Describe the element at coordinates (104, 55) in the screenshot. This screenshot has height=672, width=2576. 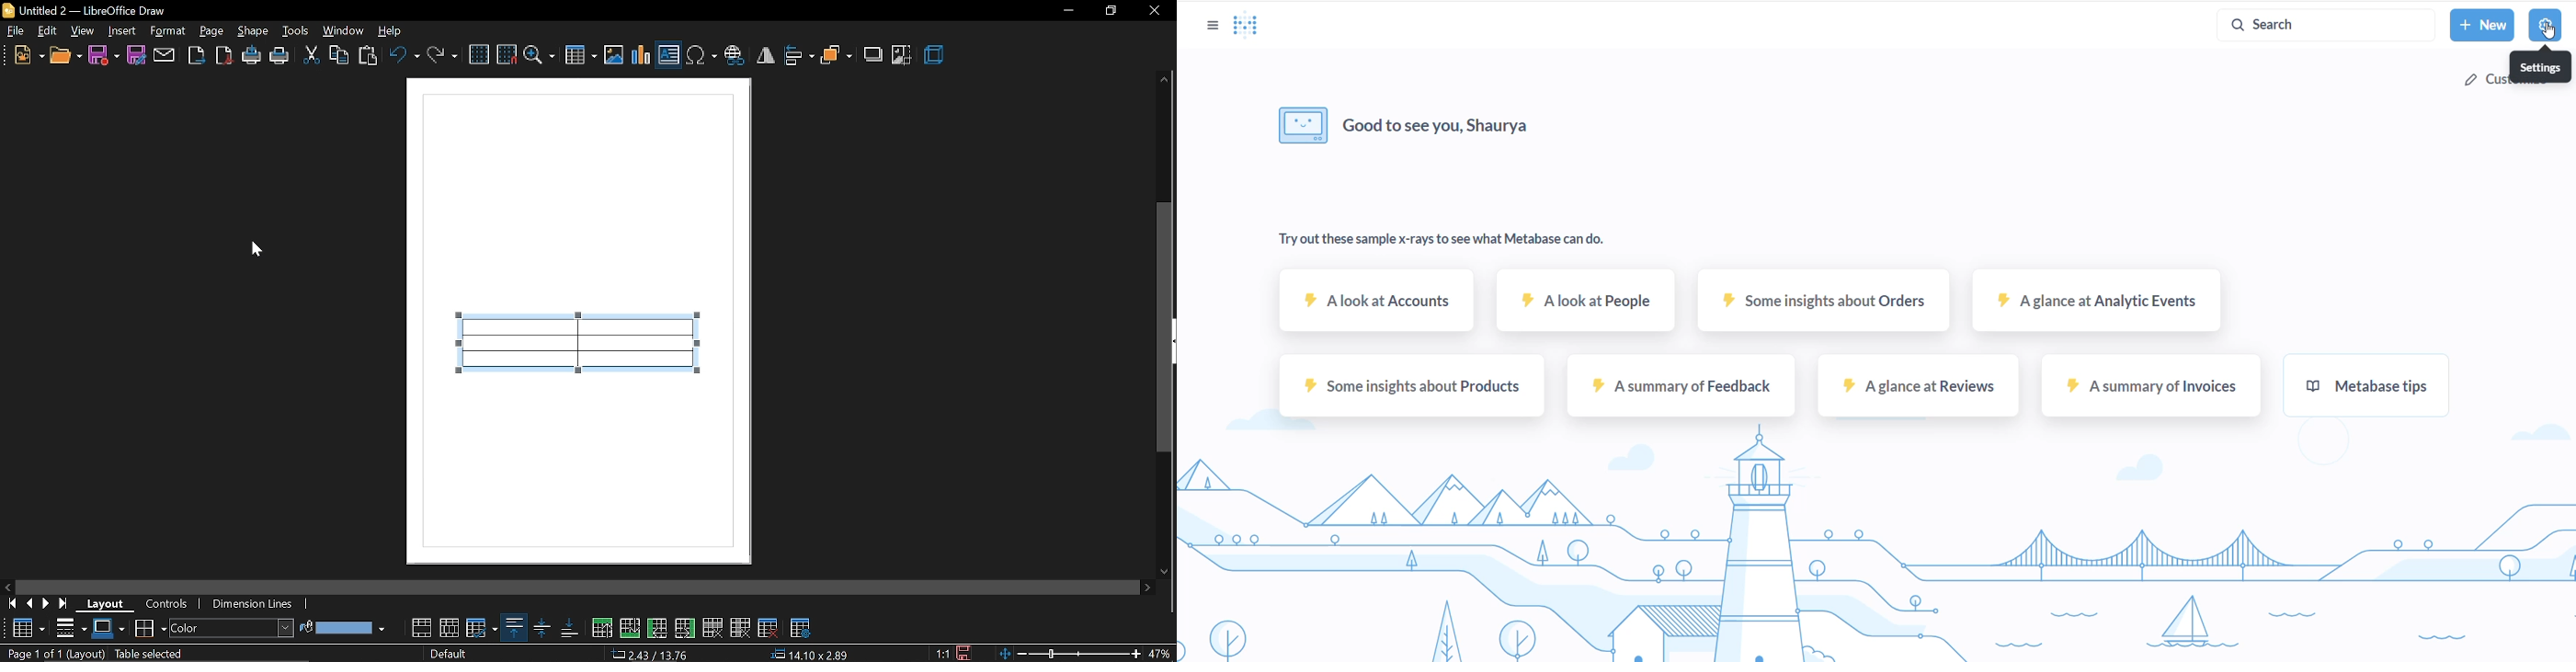
I see `save` at that location.